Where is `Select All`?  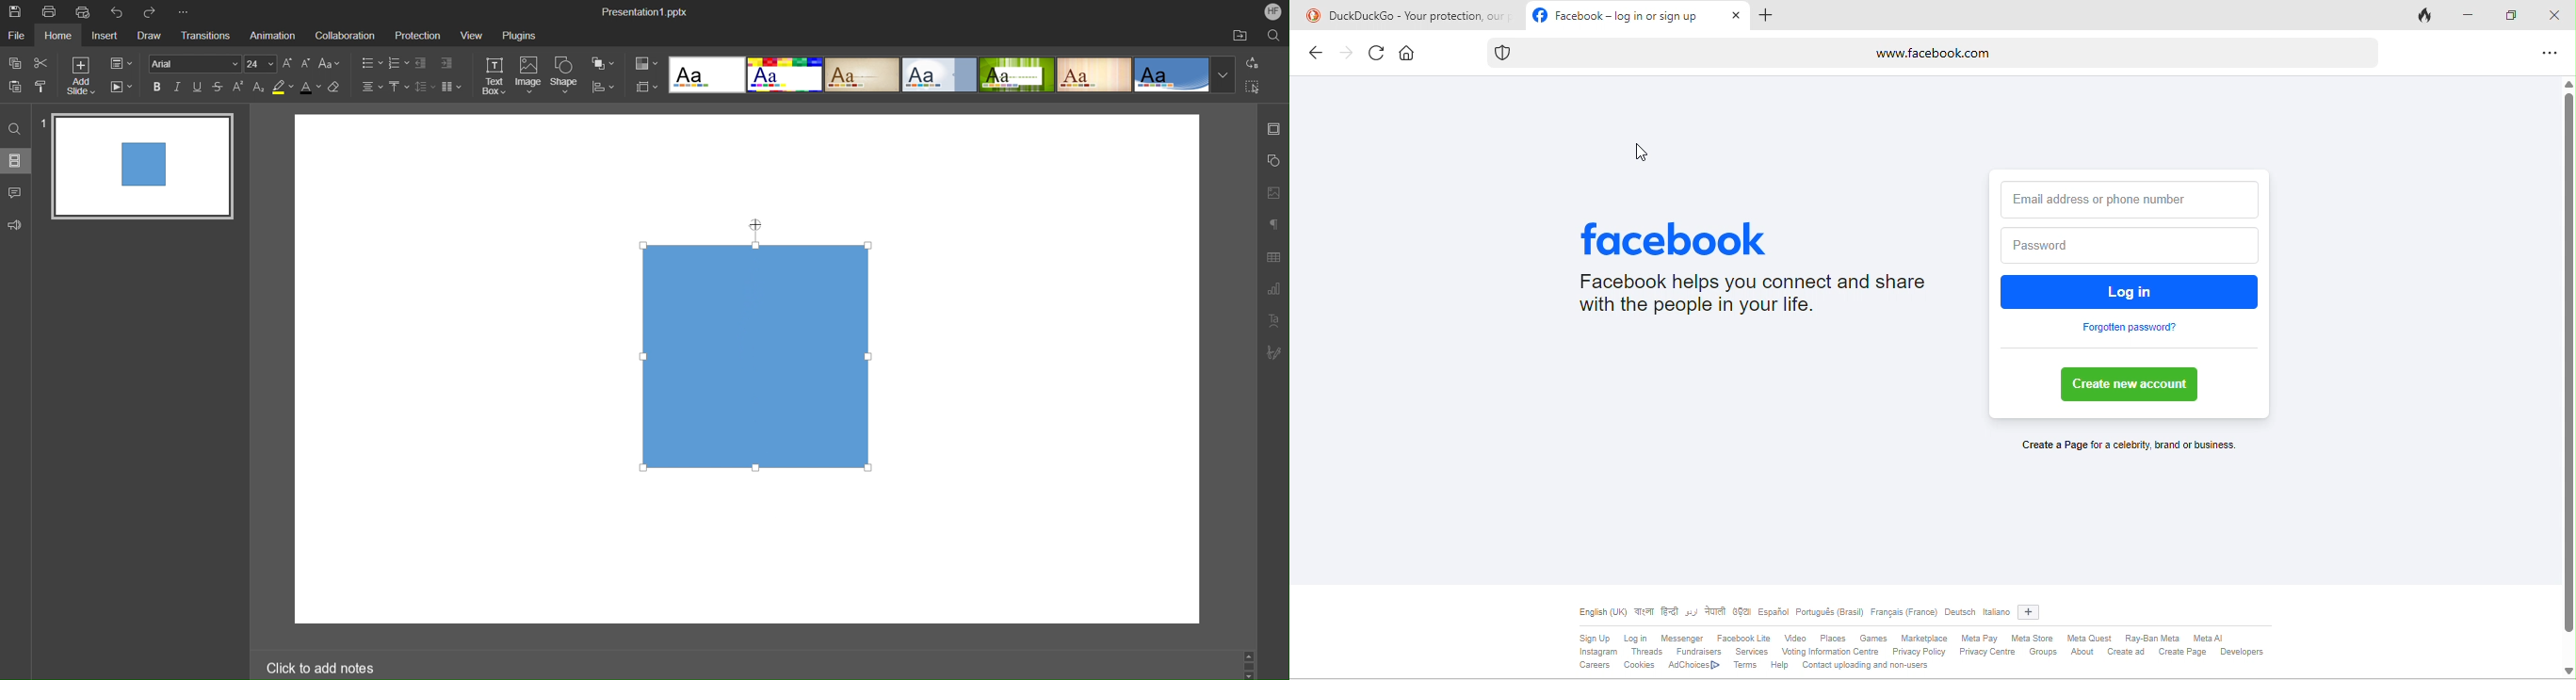 Select All is located at coordinates (1254, 86).